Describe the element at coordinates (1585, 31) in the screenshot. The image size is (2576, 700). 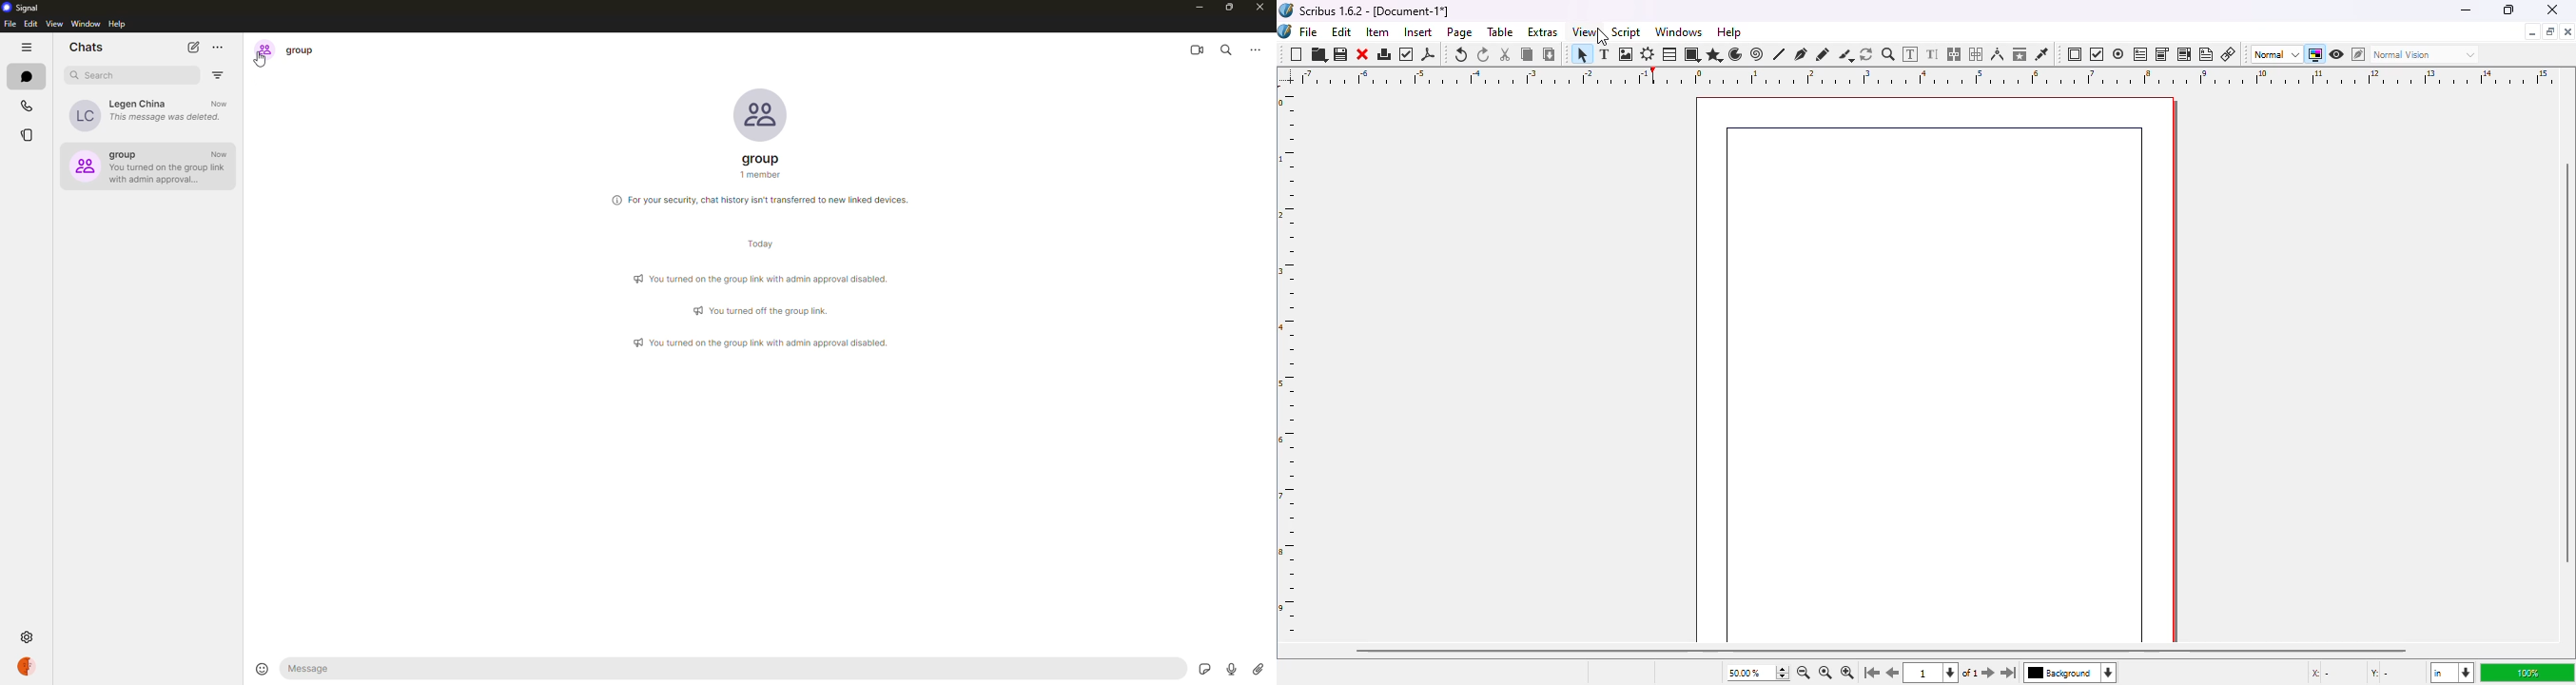
I see `view` at that location.